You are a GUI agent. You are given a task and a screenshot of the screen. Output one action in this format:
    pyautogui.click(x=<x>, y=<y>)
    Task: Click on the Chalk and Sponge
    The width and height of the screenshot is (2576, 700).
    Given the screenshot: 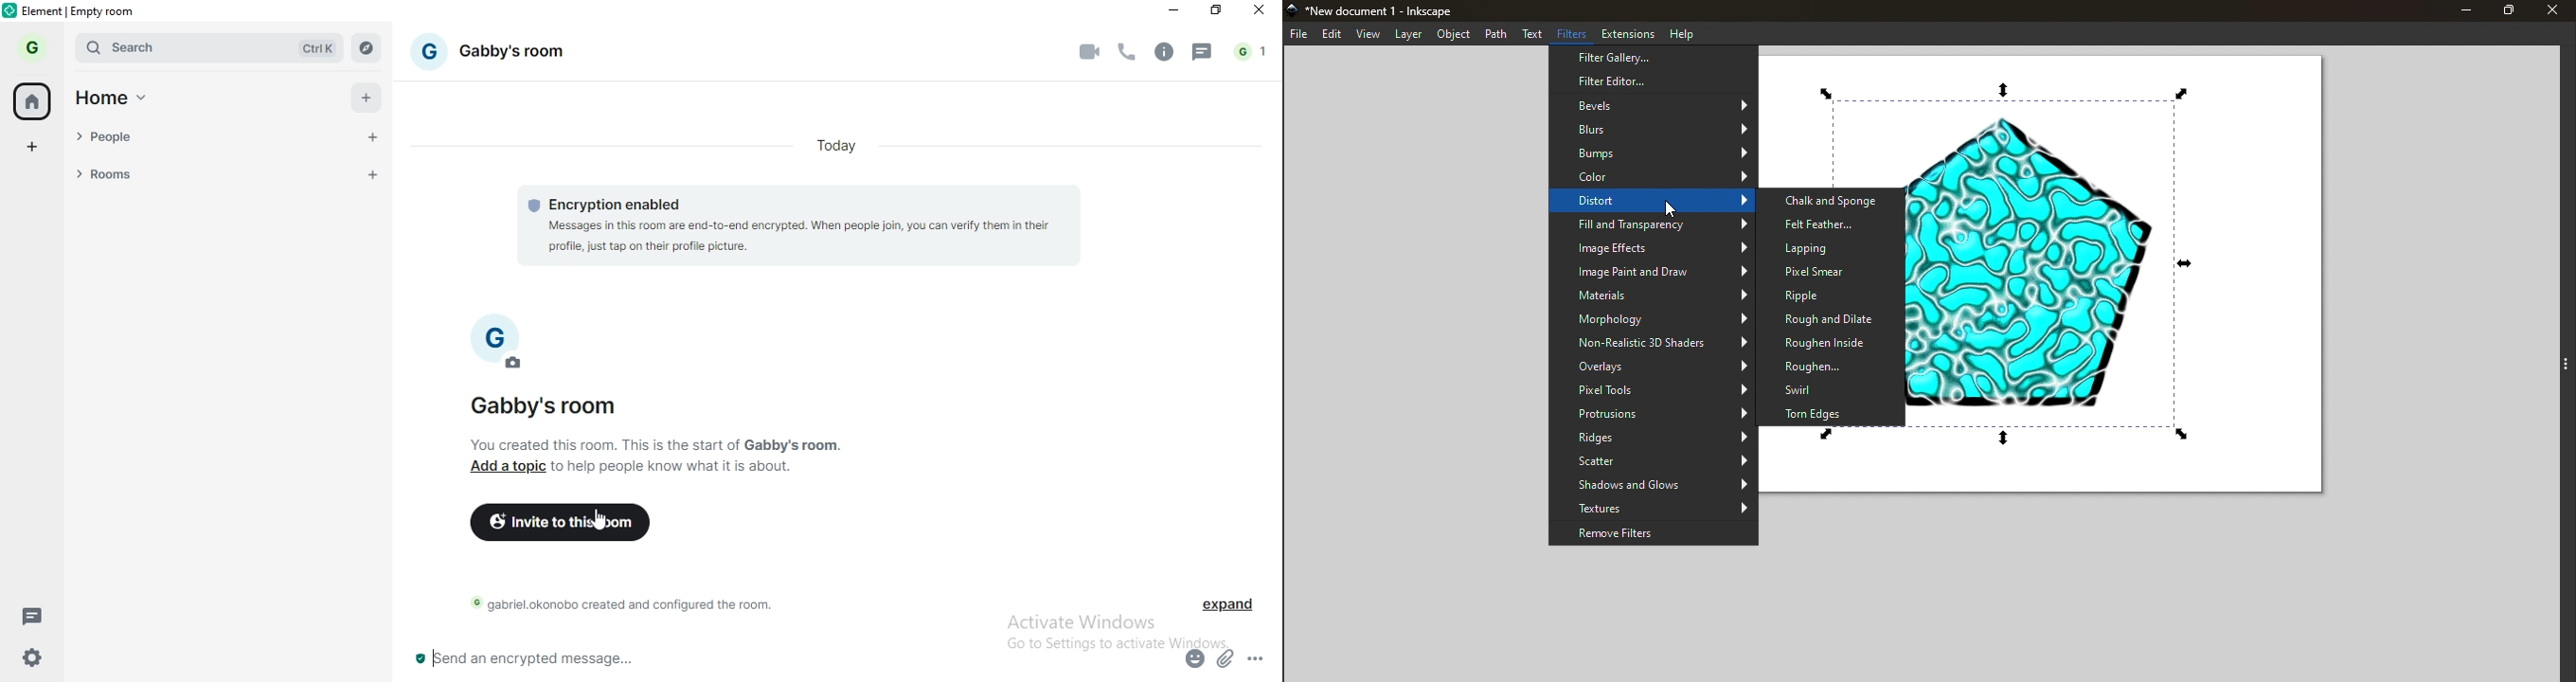 What is the action you would take?
    pyautogui.click(x=1829, y=201)
    